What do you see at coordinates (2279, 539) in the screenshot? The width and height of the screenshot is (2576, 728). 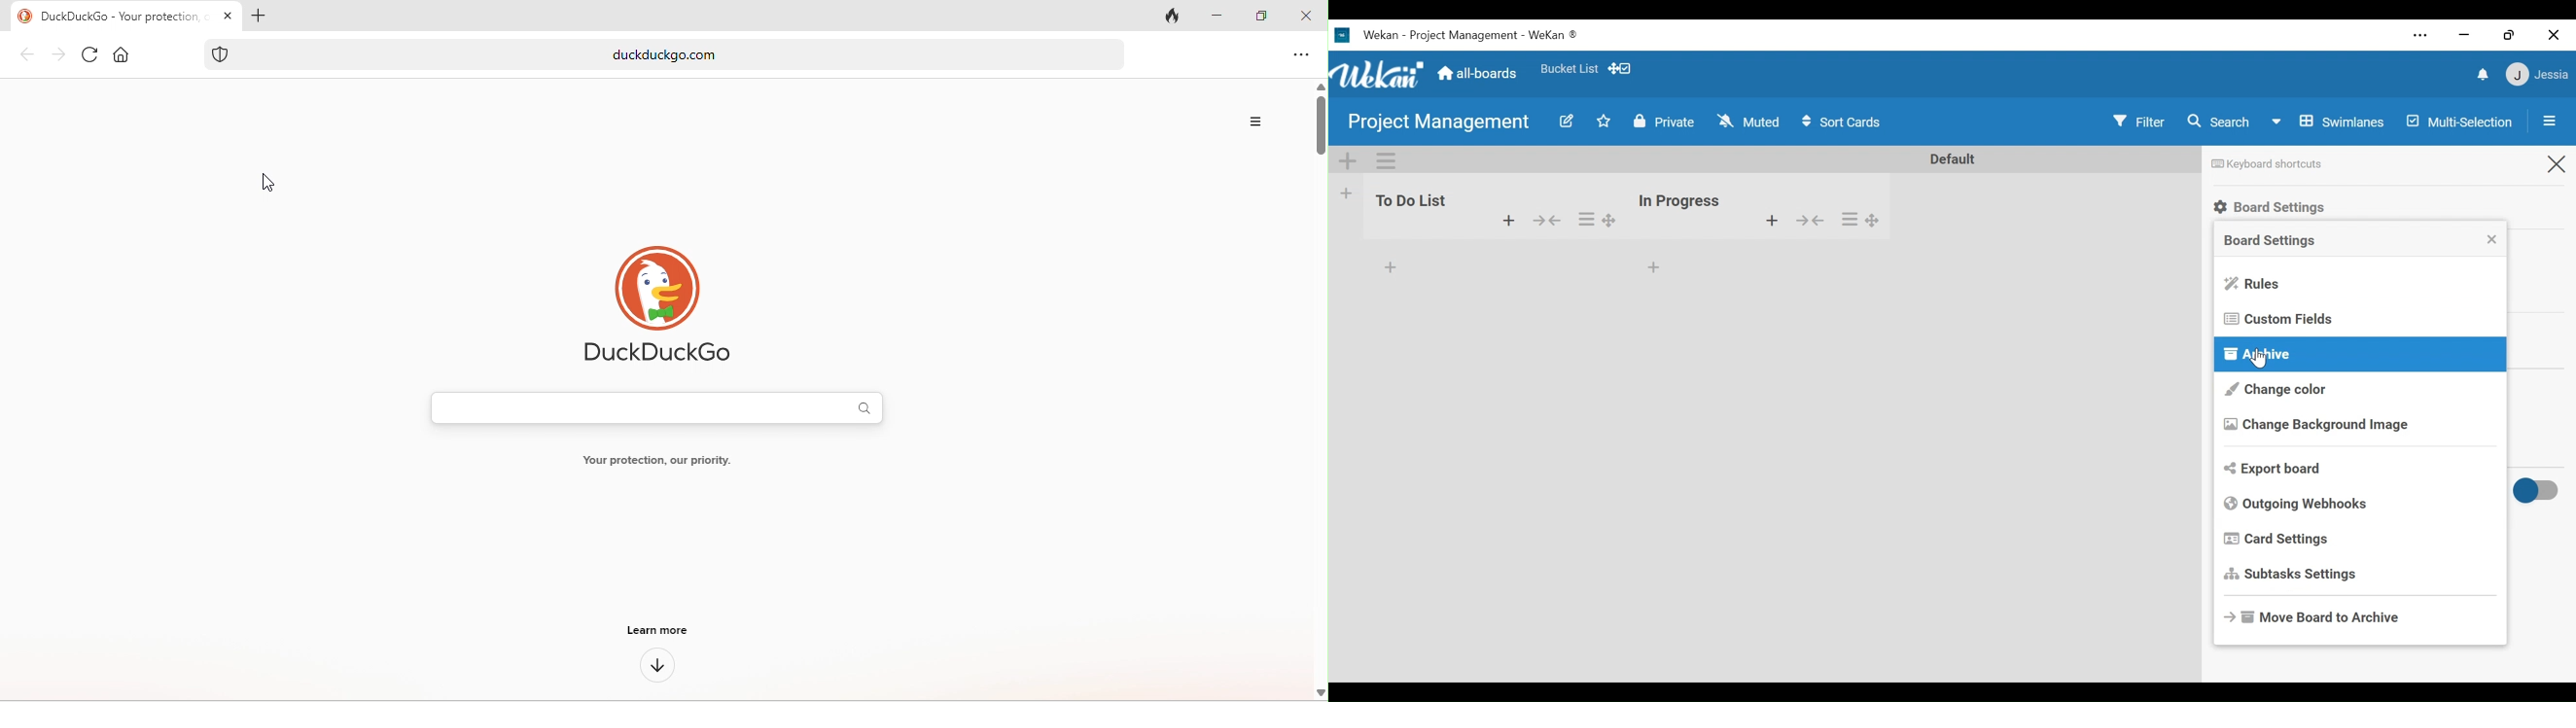 I see `Card Settings` at bounding box center [2279, 539].